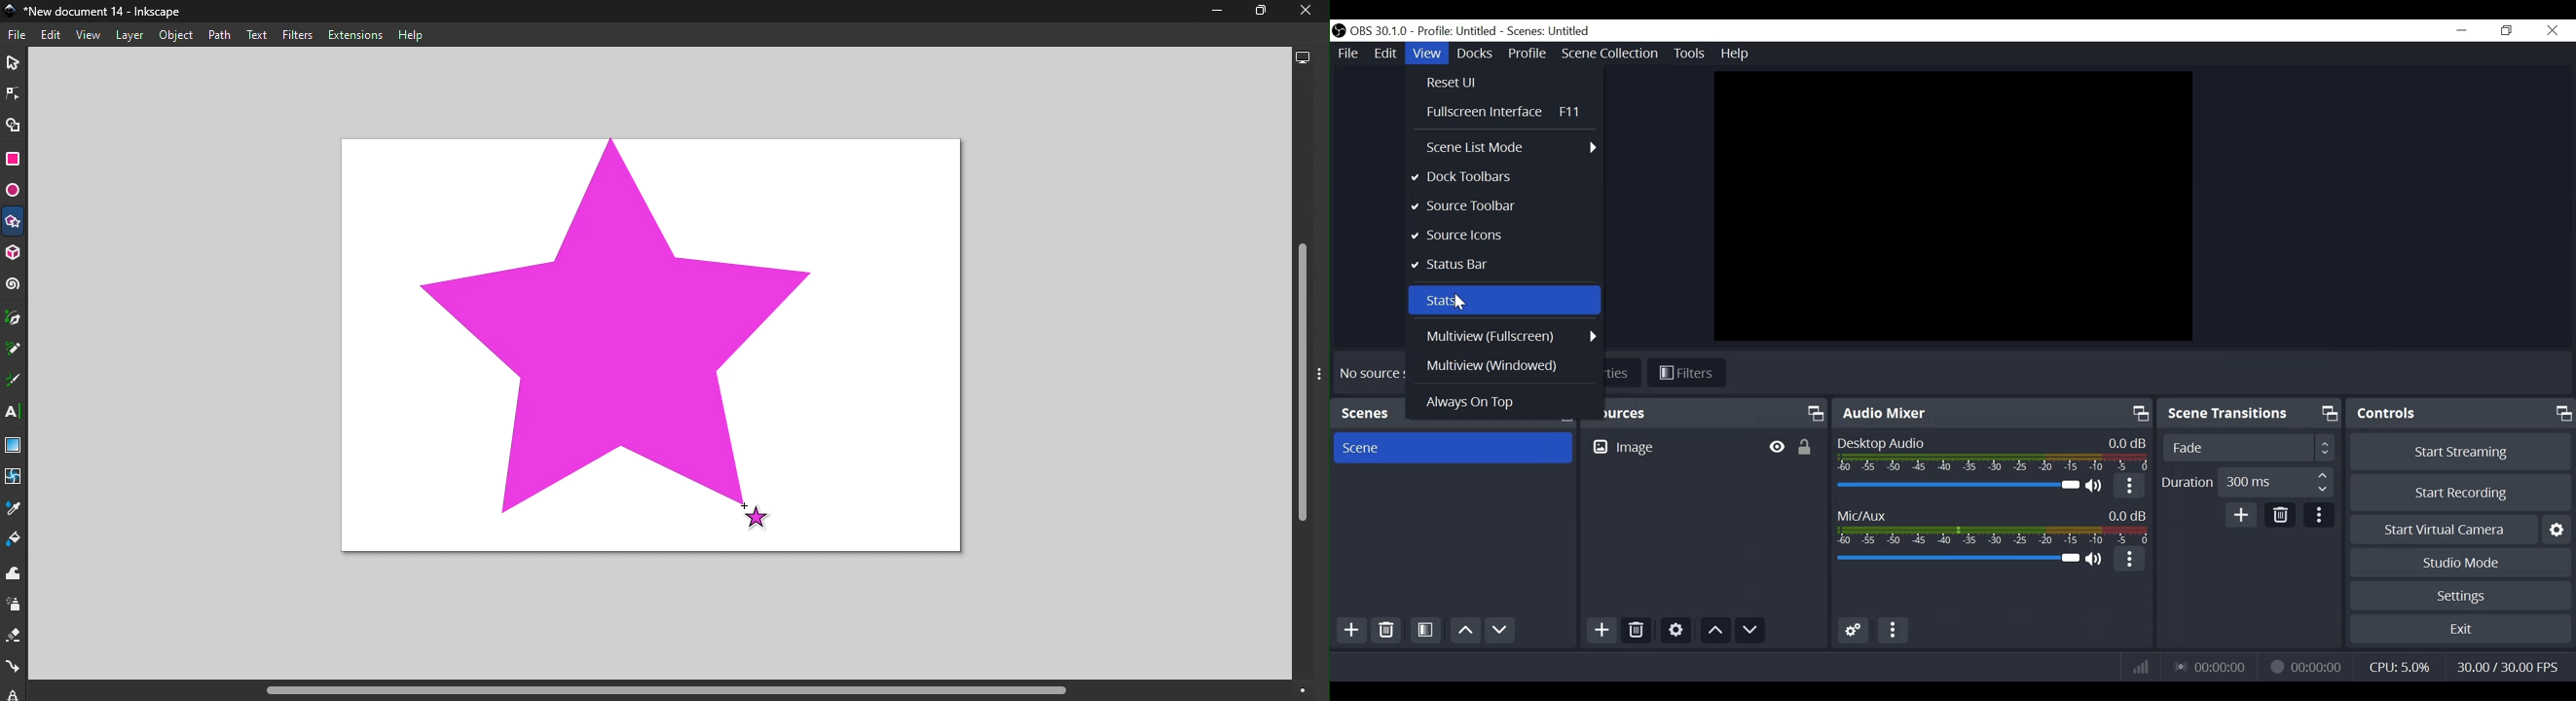 The height and width of the screenshot is (728, 2576). Describe the element at coordinates (1301, 12) in the screenshot. I see `close` at that location.